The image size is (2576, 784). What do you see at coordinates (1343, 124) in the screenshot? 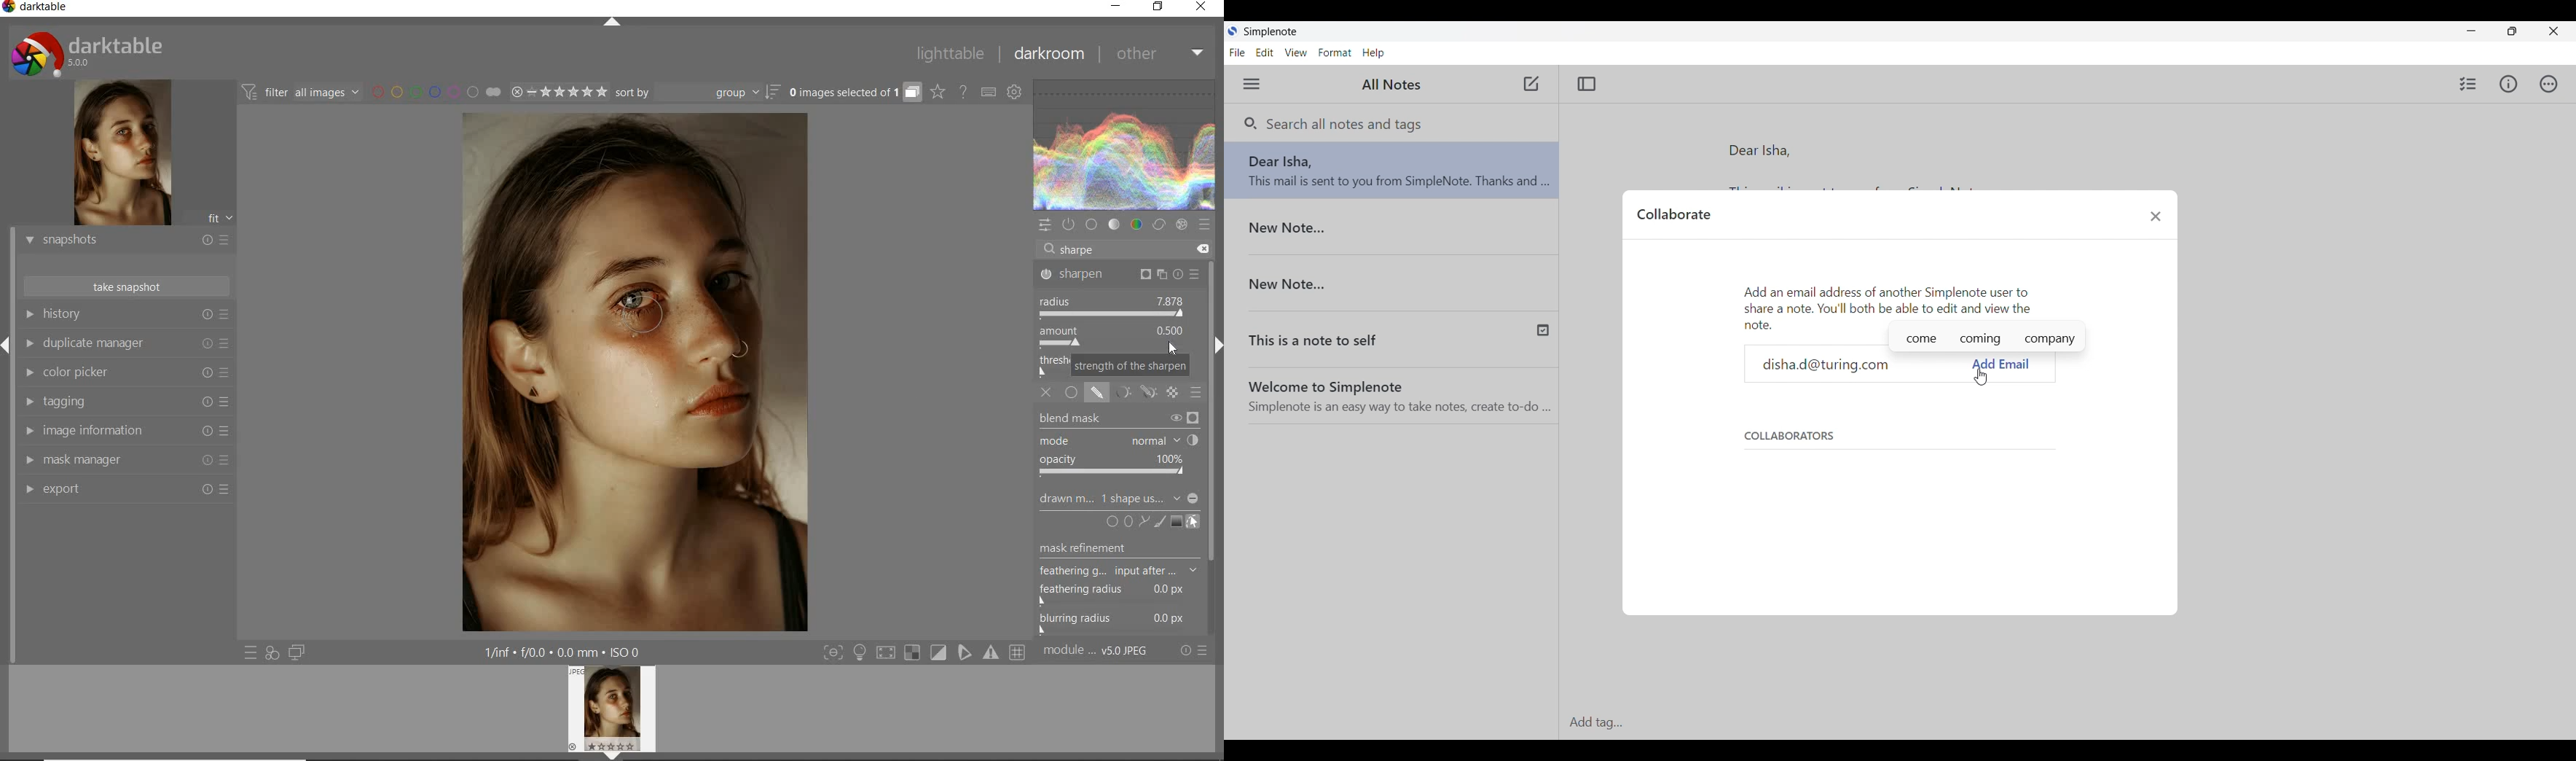
I see `Search all notes and tags` at bounding box center [1343, 124].